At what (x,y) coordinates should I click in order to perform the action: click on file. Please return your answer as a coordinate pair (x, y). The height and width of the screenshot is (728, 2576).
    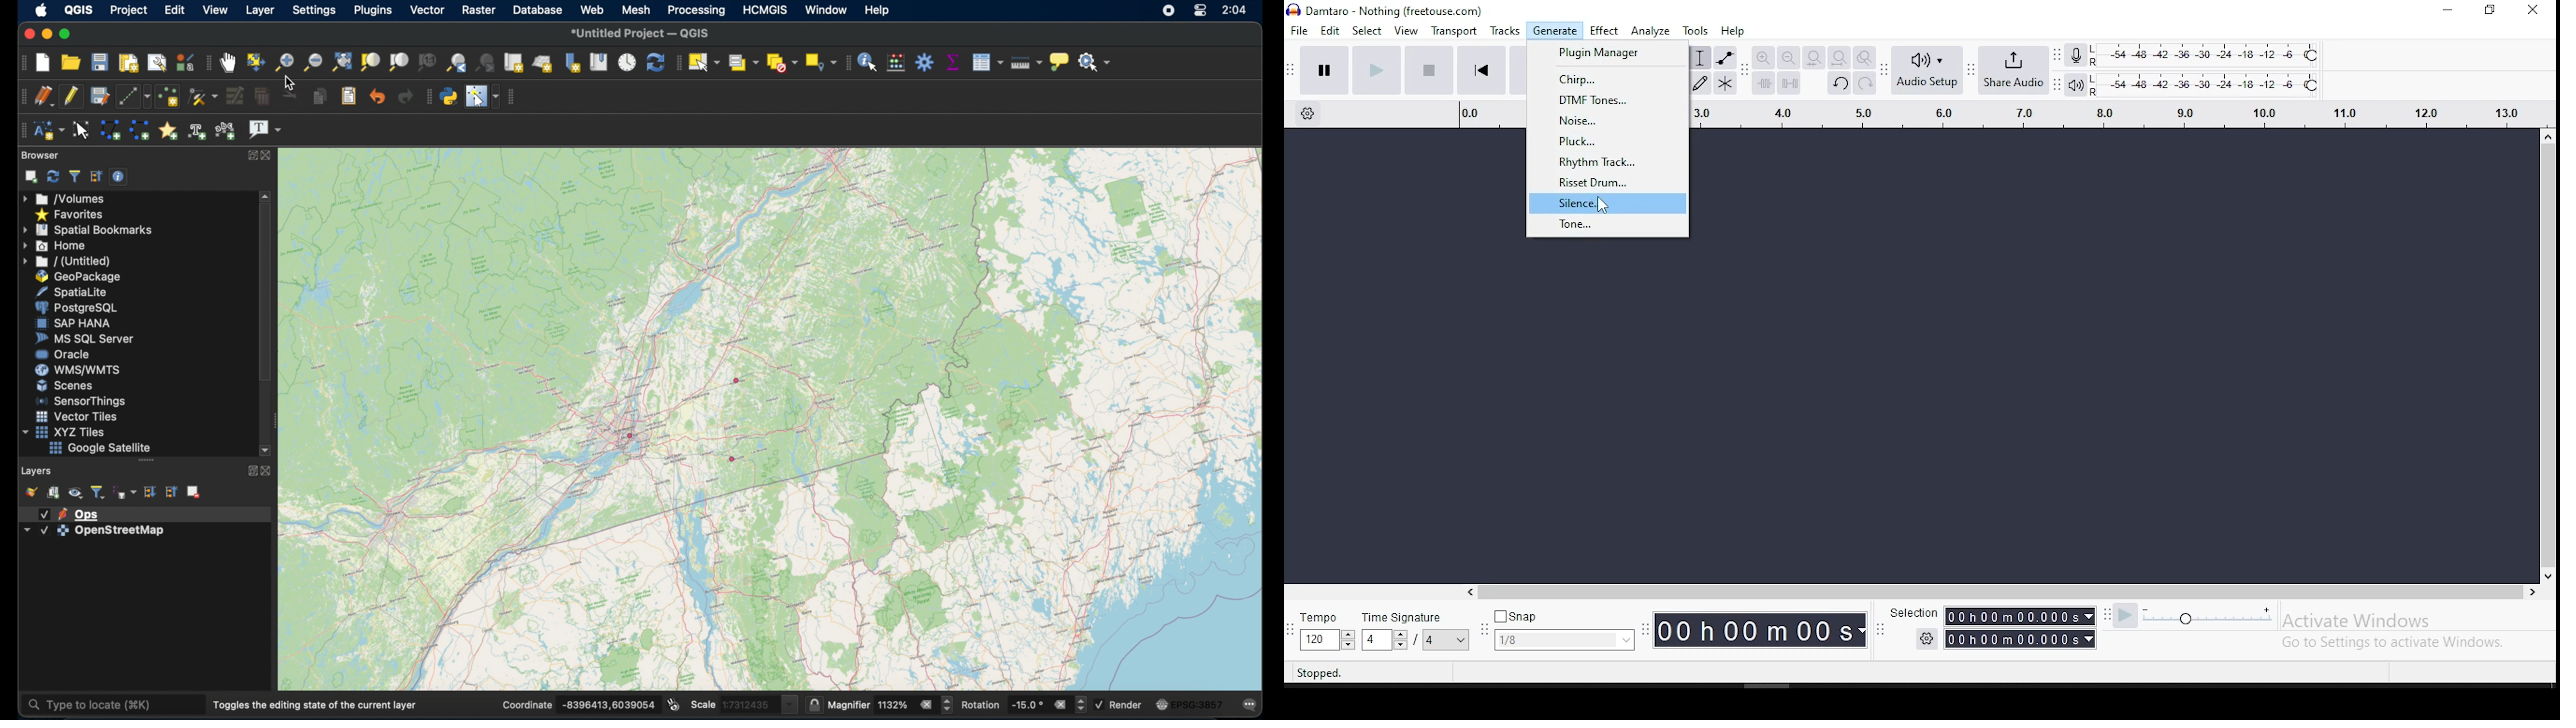
    Looking at the image, I should click on (1300, 30).